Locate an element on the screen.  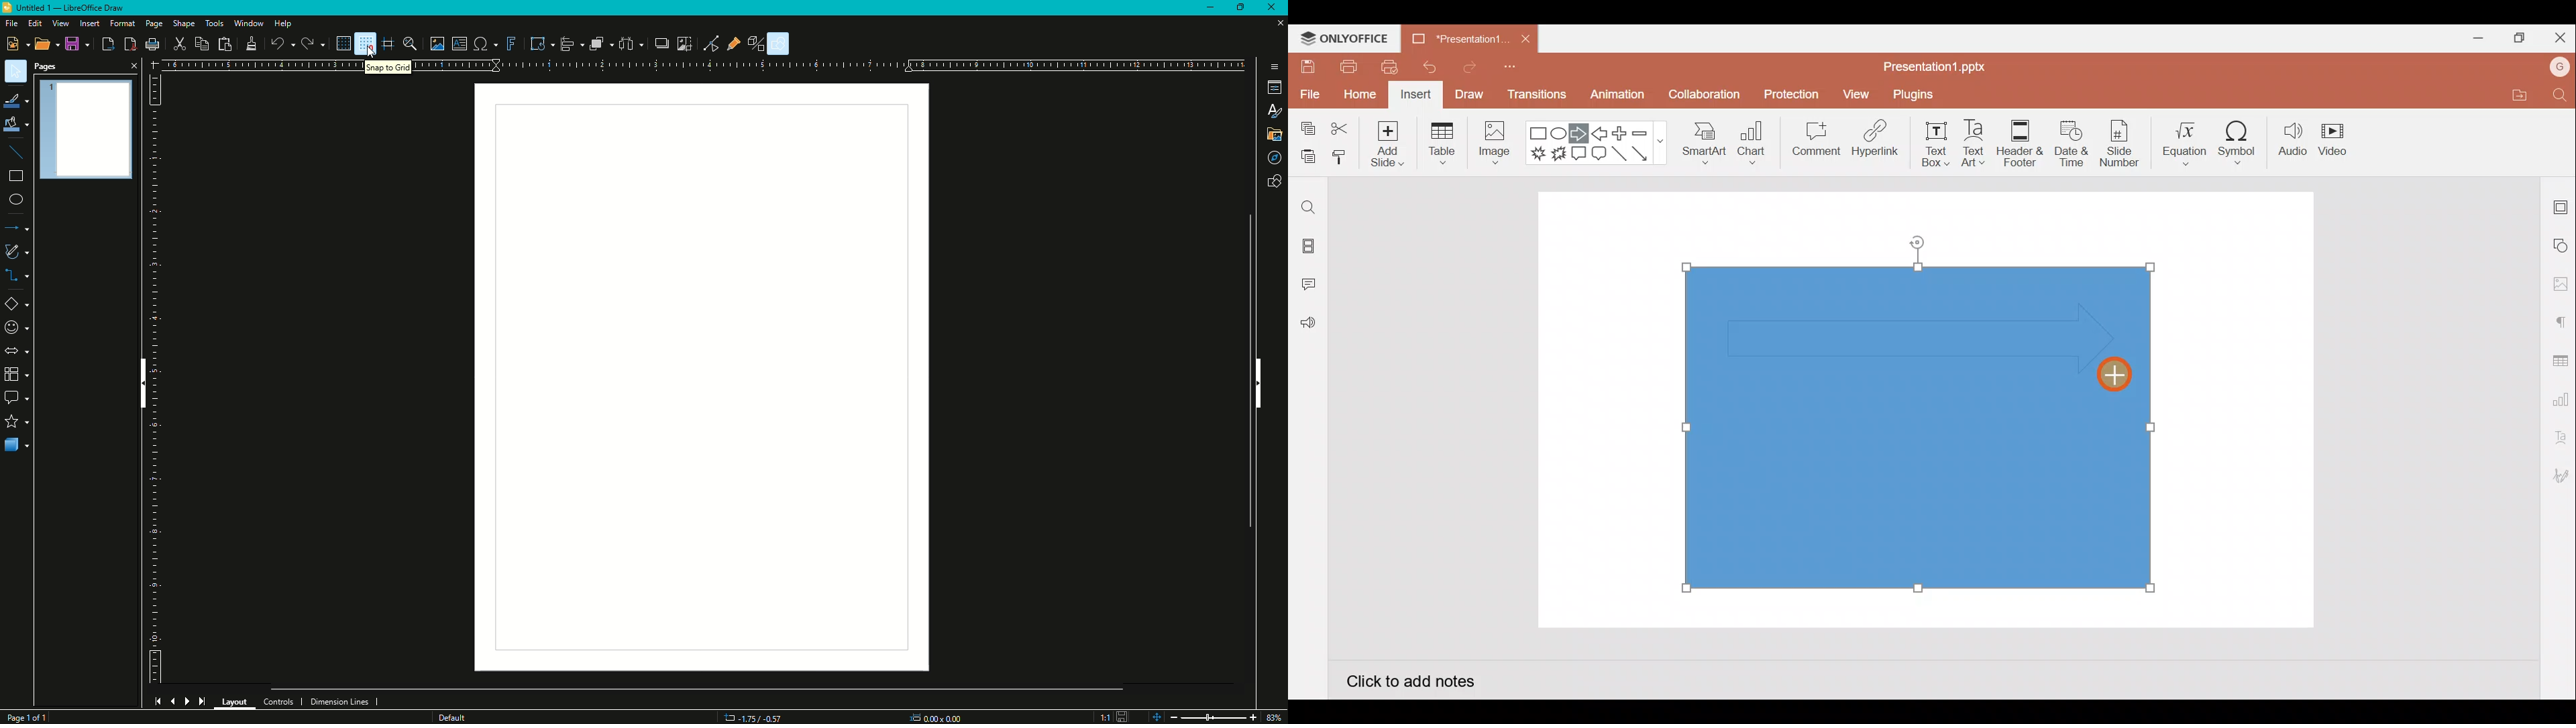
Dimension Lines is located at coordinates (343, 700).